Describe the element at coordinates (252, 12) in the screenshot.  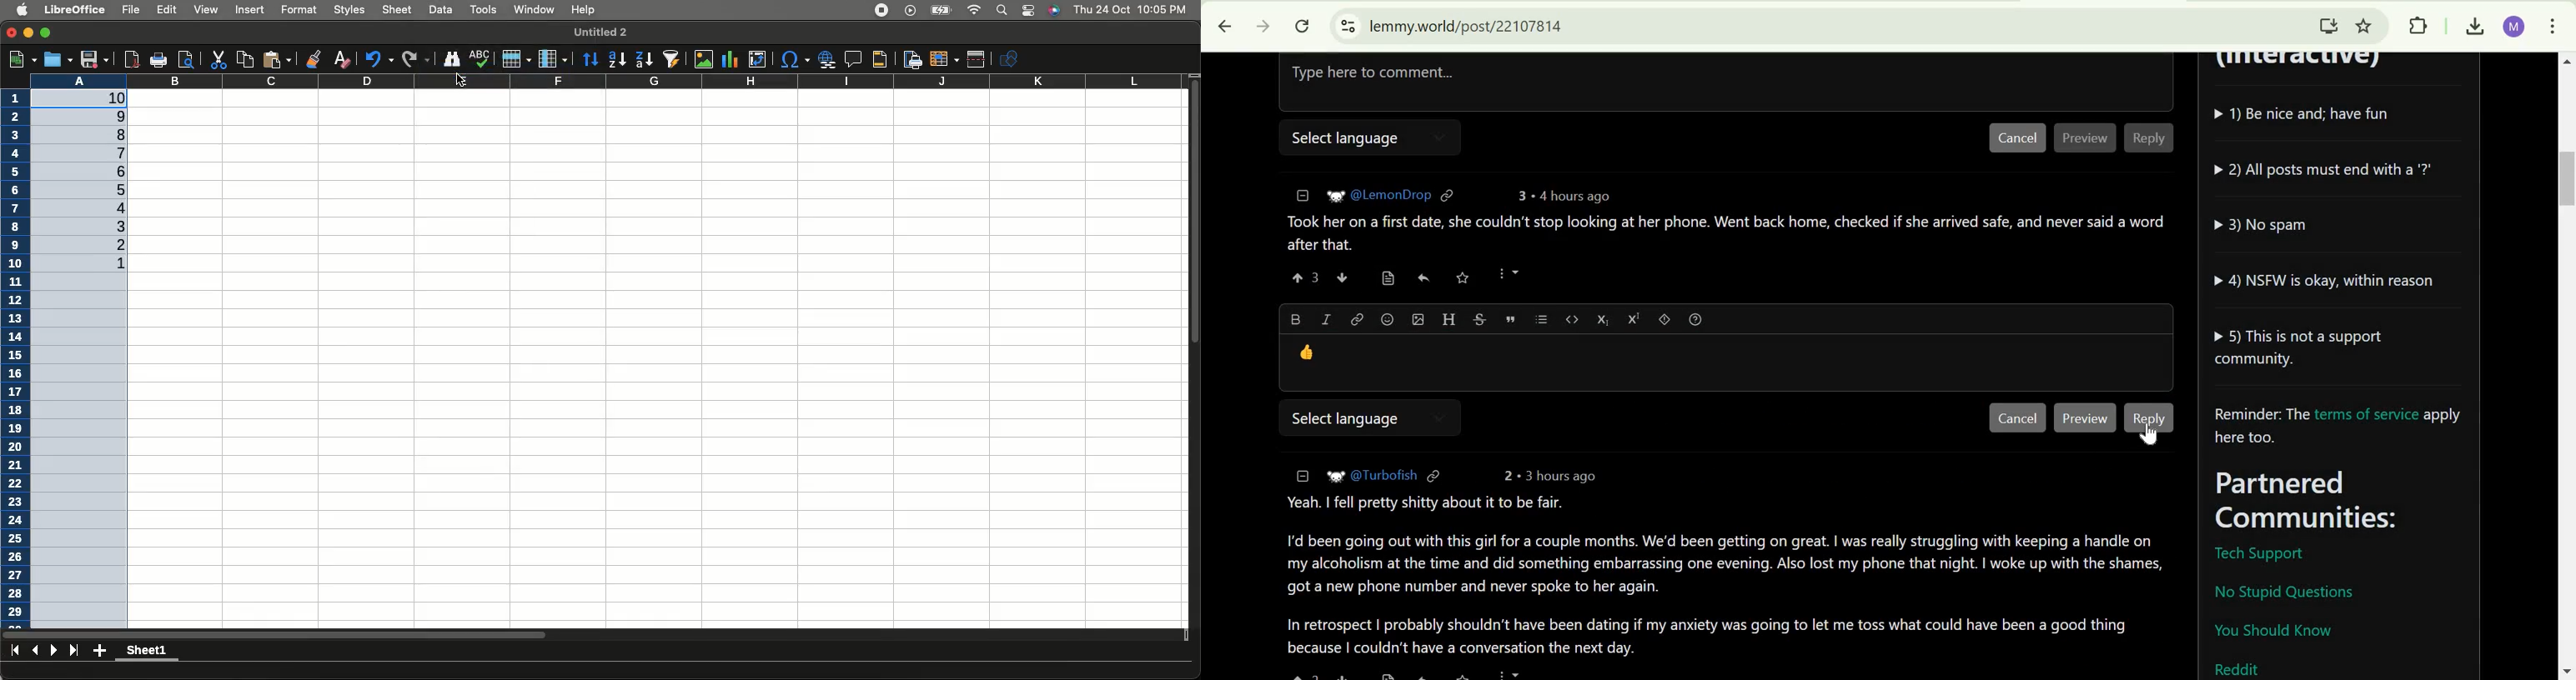
I see `Insert` at that location.